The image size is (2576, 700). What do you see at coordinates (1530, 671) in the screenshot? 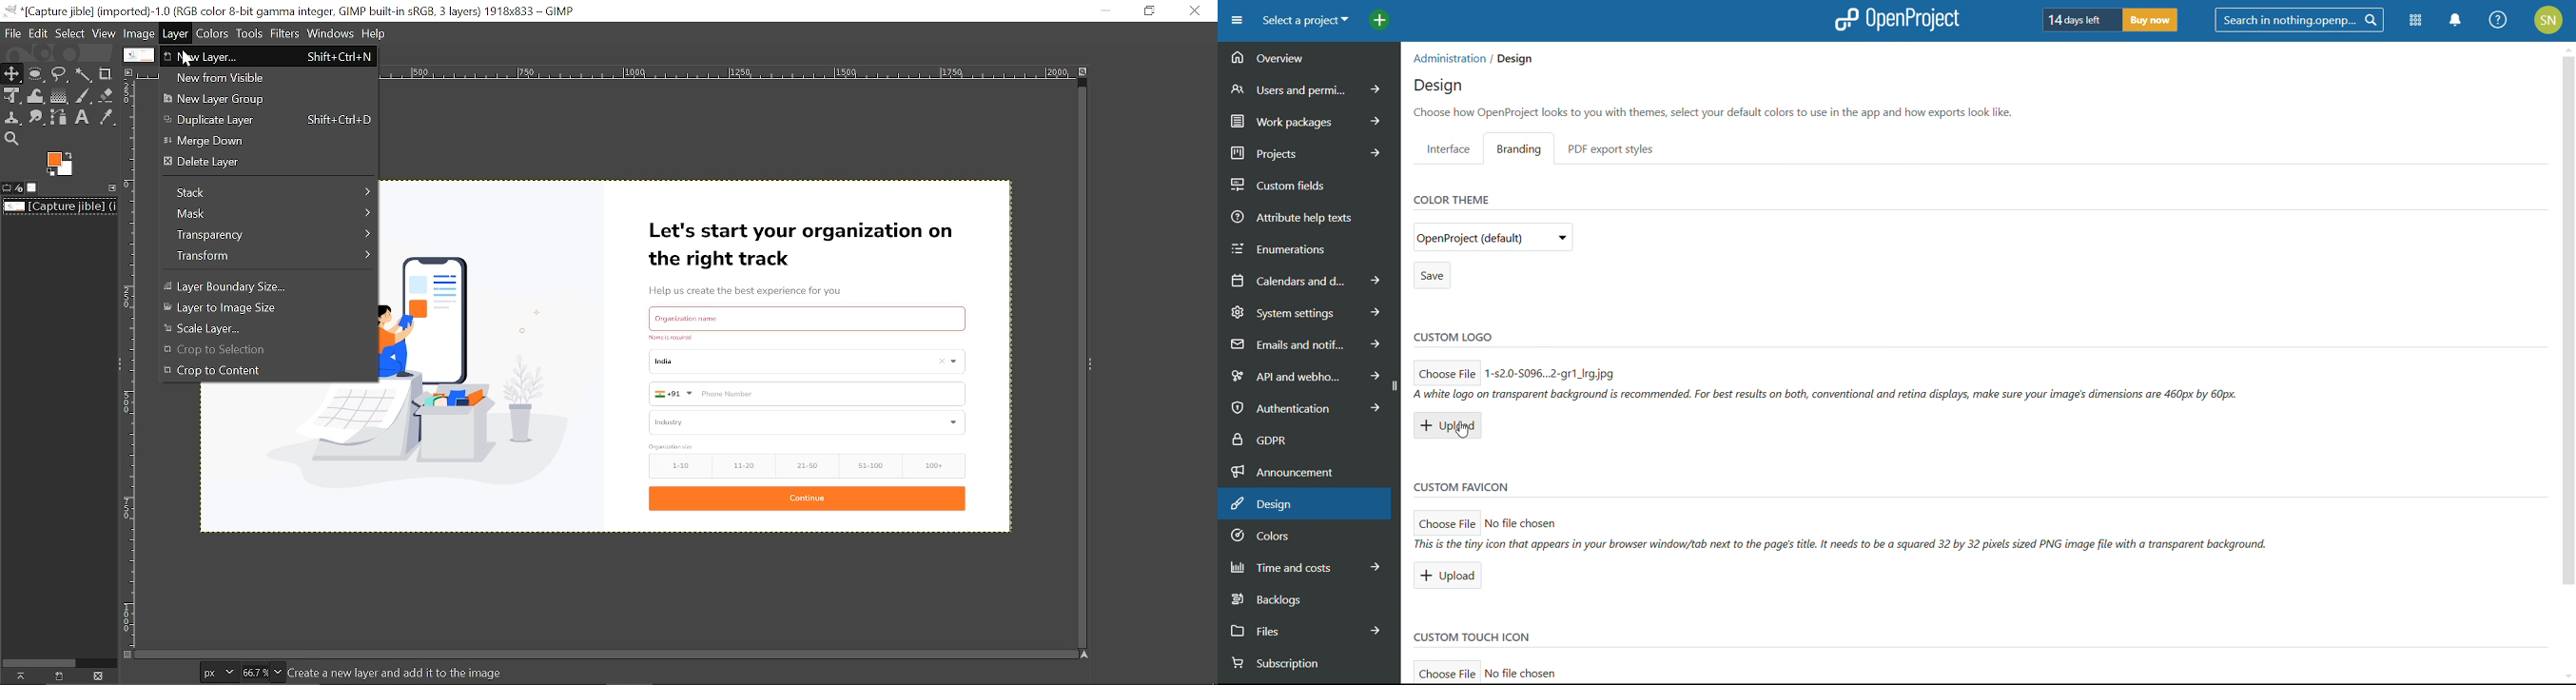
I see `No file chosen` at bounding box center [1530, 671].